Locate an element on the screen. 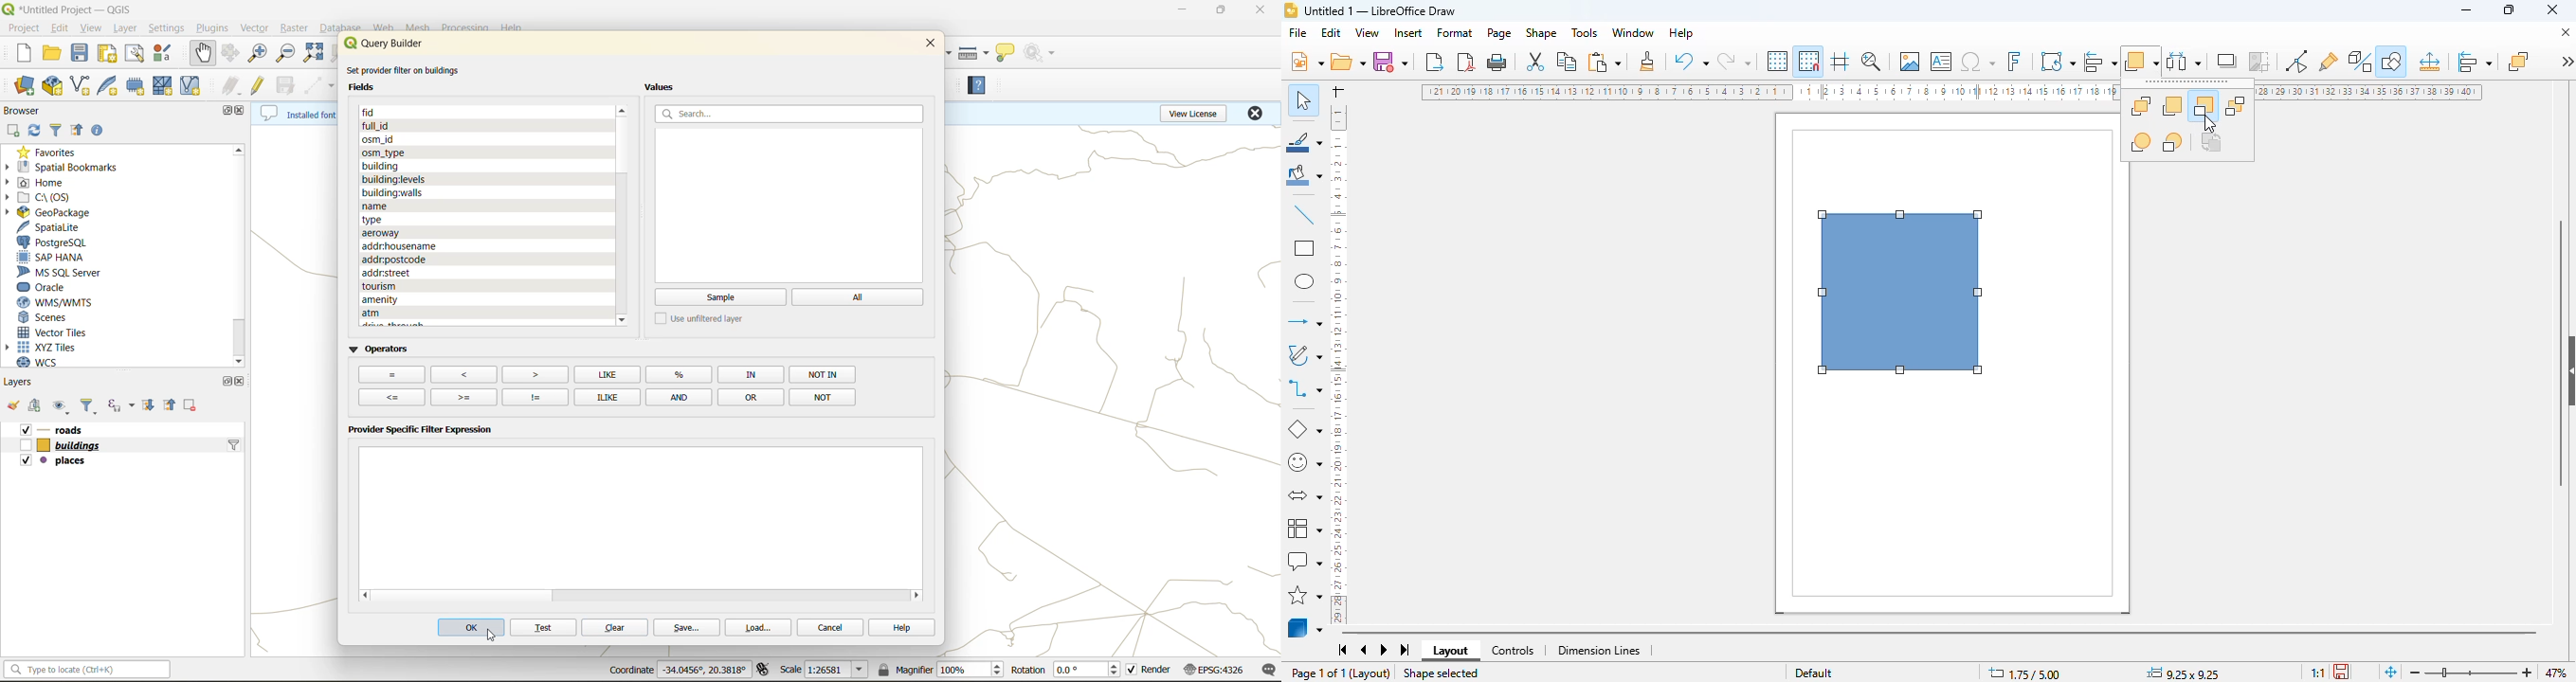 This screenshot has width=2576, height=700. fit page to current window is located at coordinates (2390, 671).